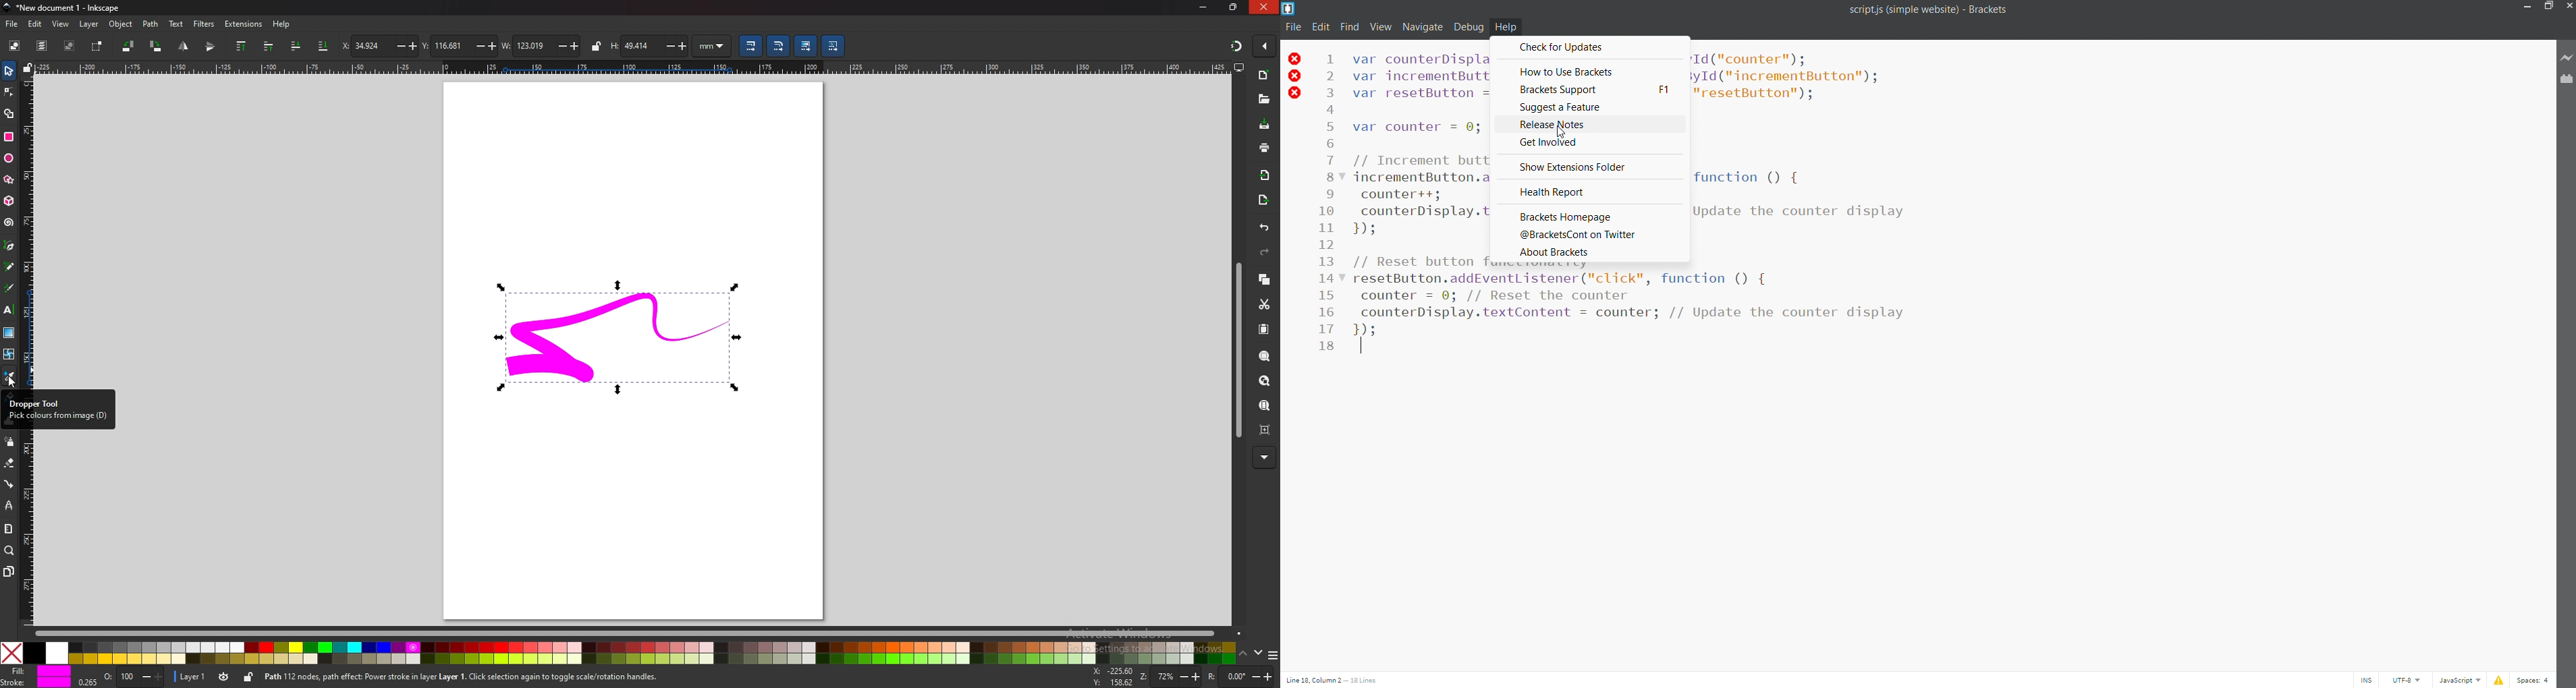  Describe the element at coordinates (1267, 328) in the screenshot. I see `paste` at that location.